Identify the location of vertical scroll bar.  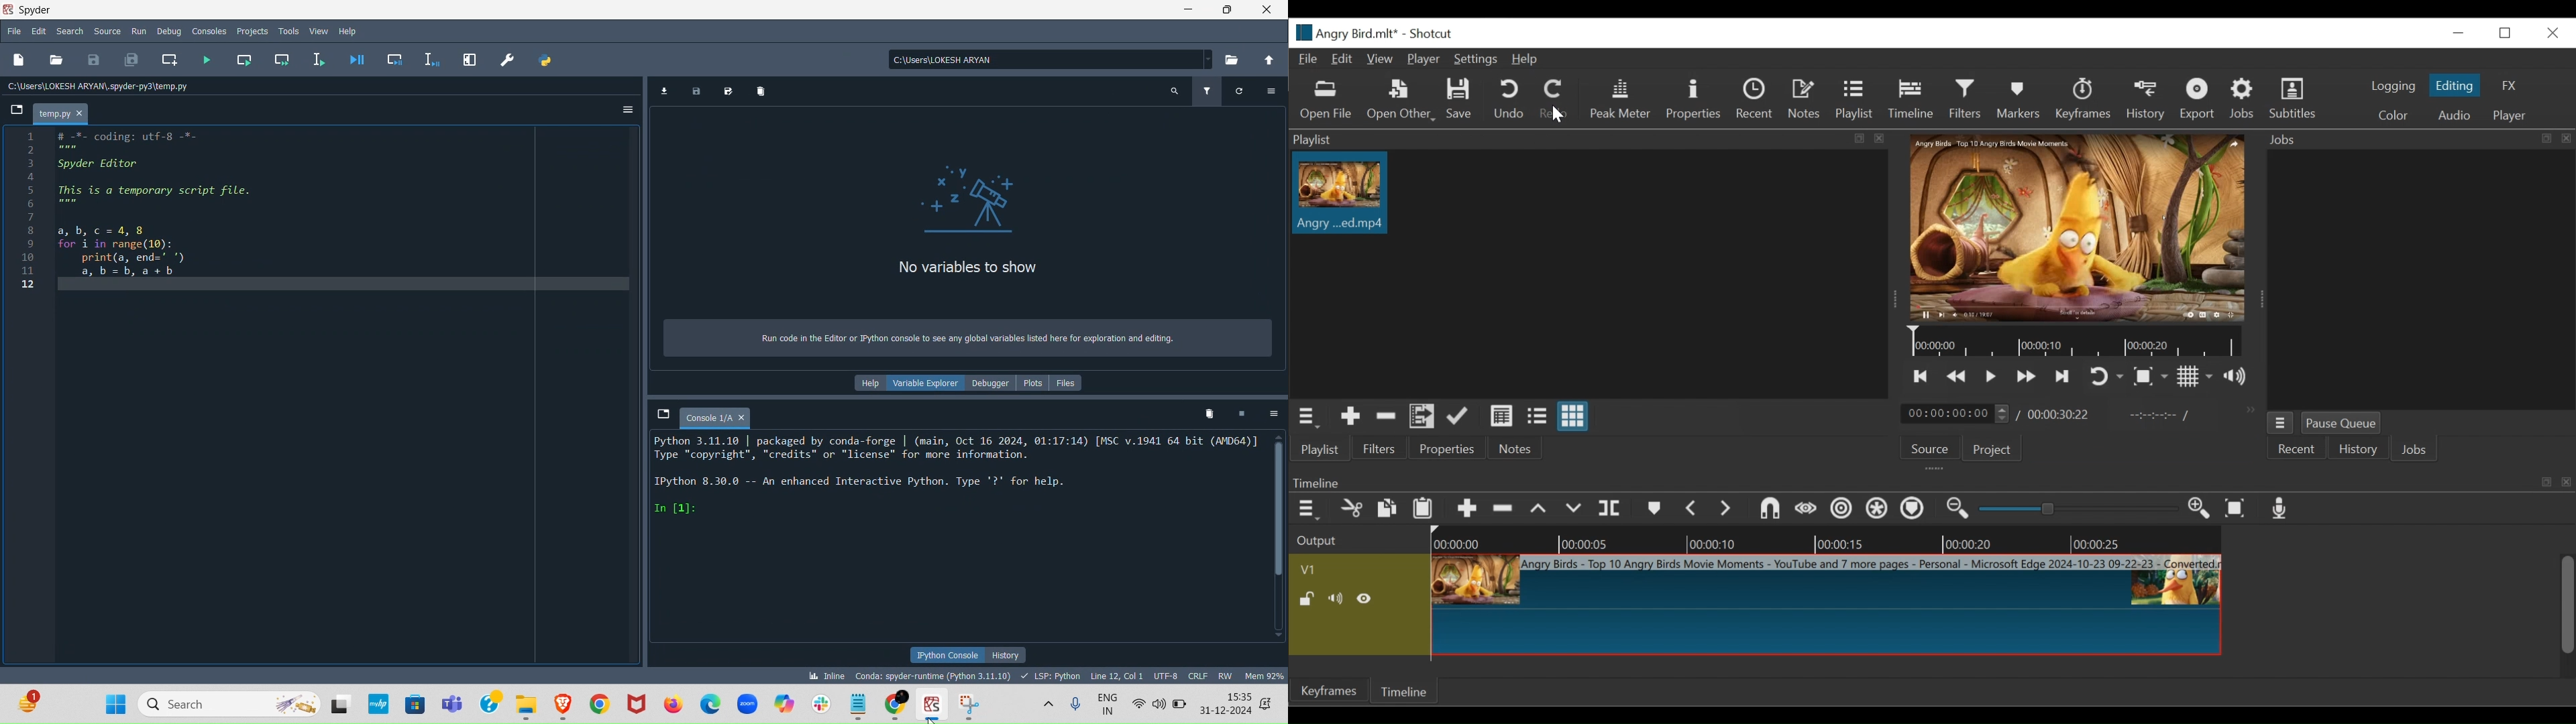
(2559, 615).